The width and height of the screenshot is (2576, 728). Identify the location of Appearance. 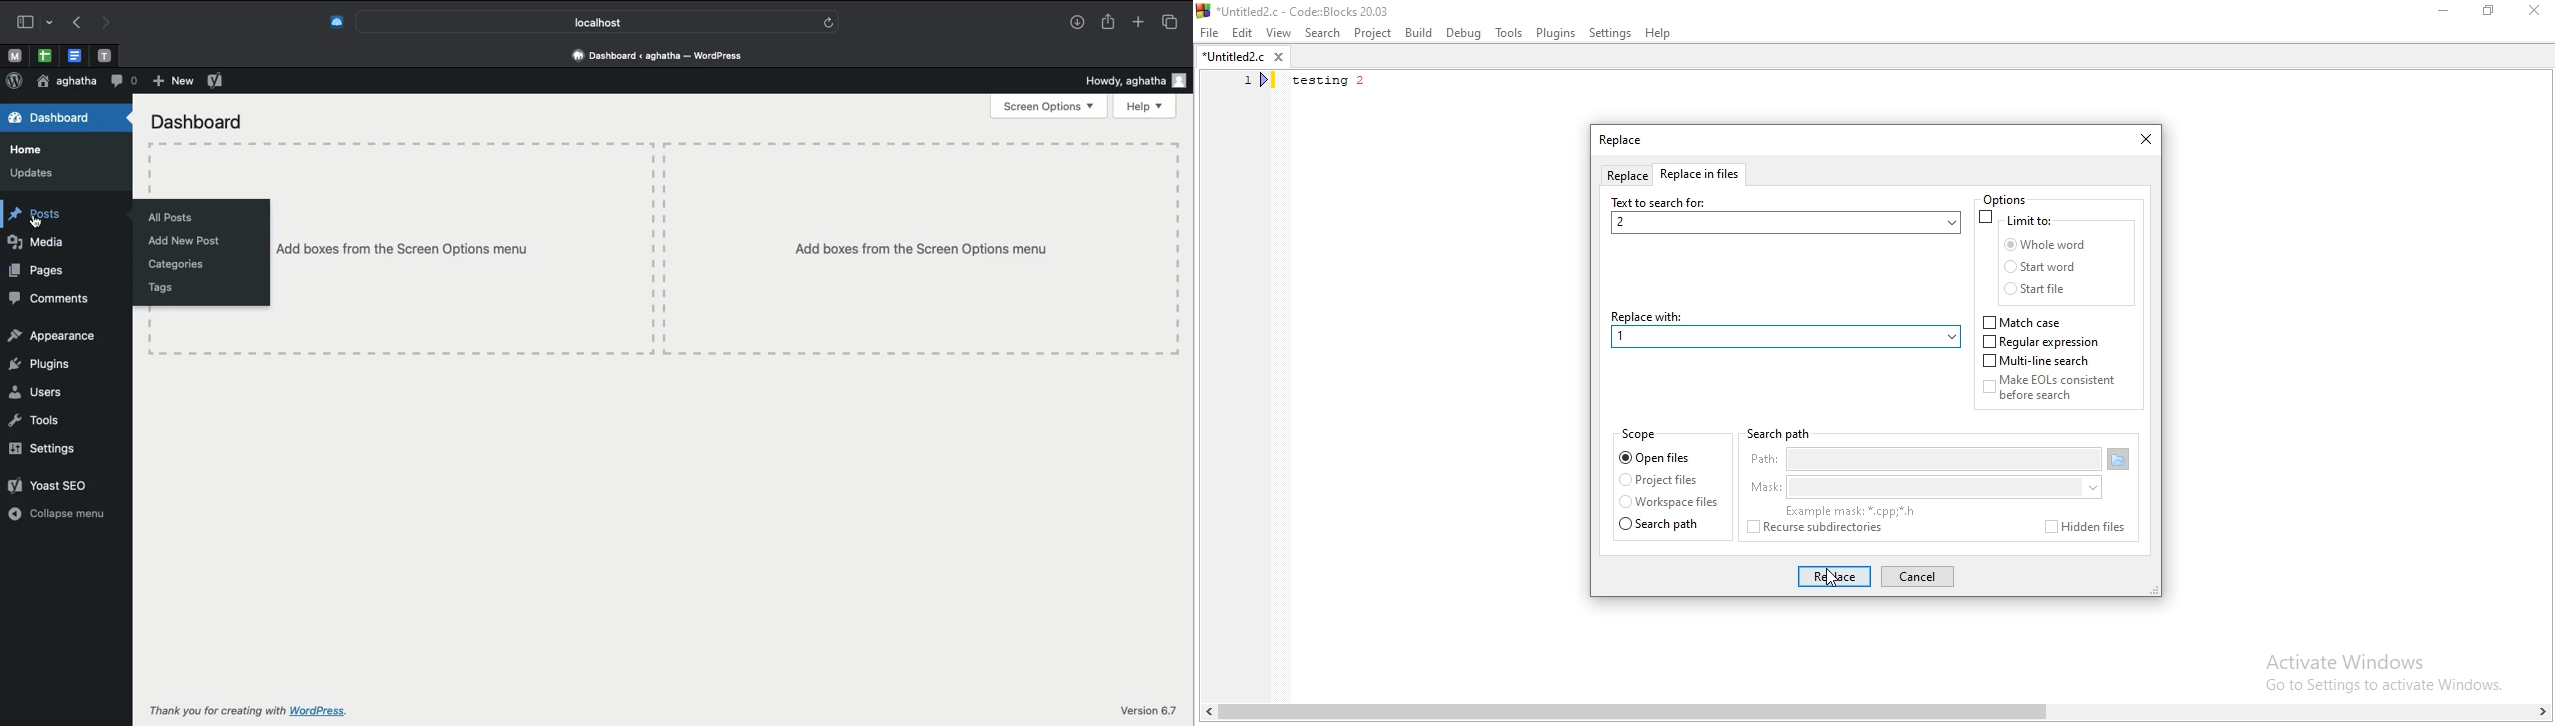
(53, 334).